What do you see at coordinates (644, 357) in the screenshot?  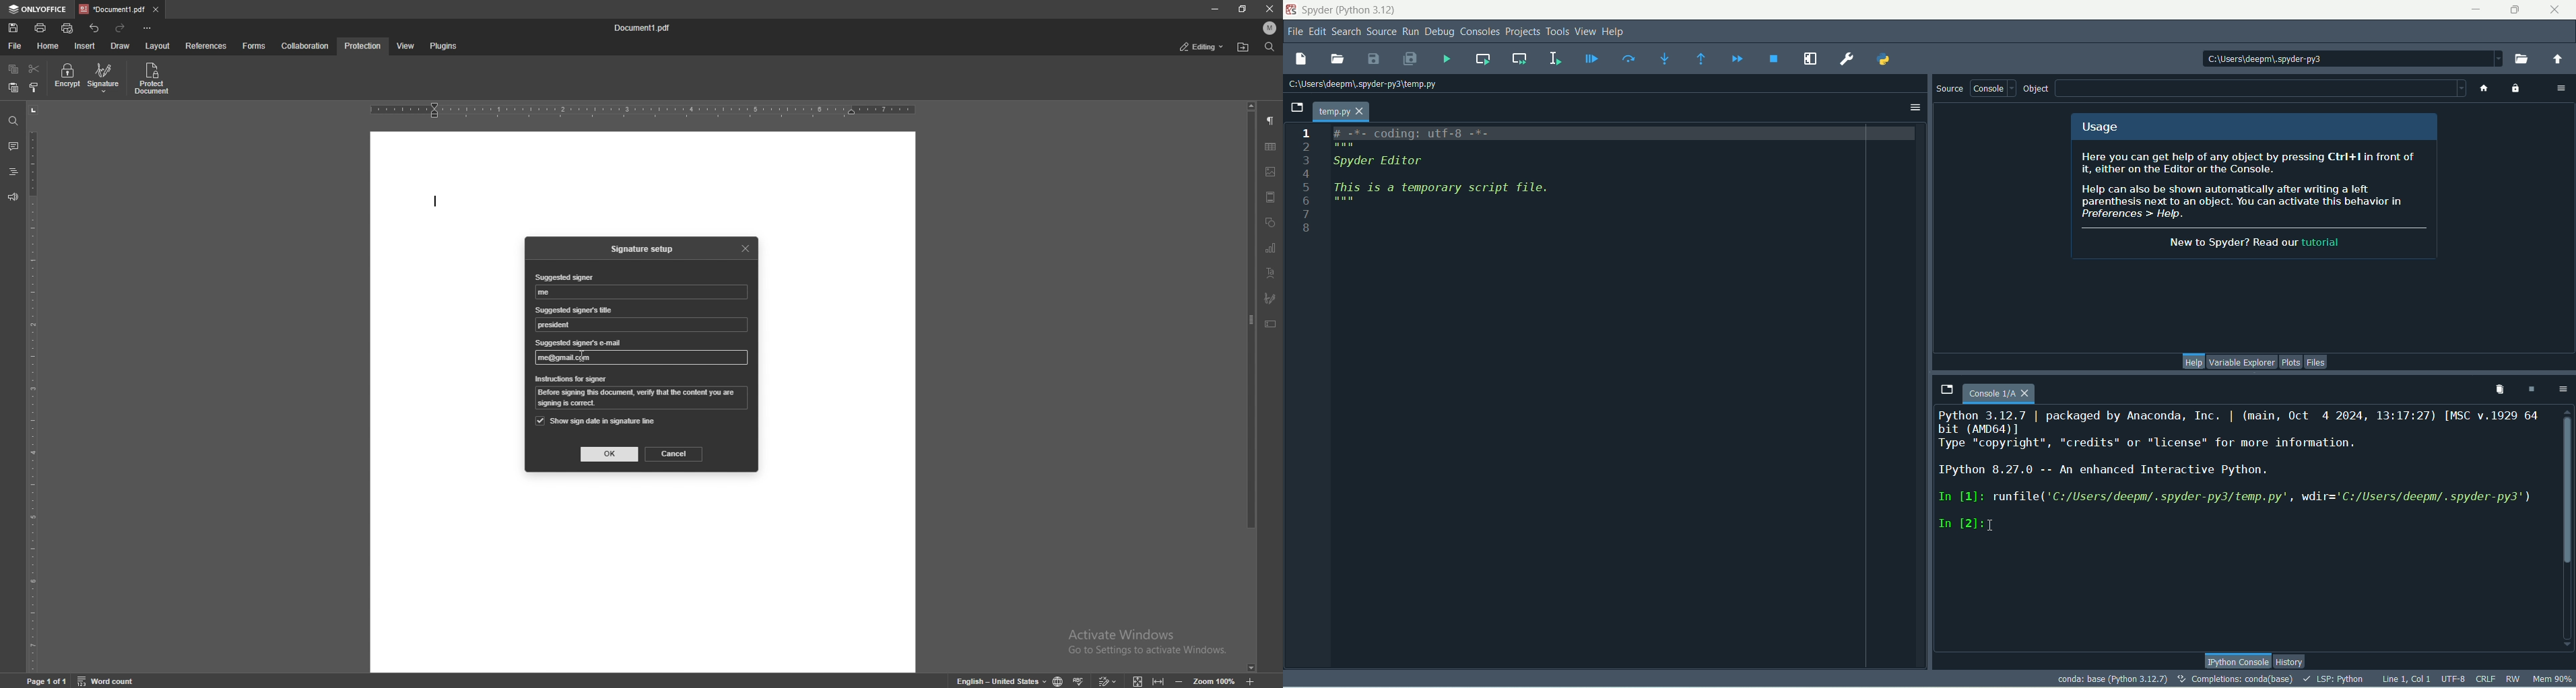 I see `suggested email` at bounding box center [644, 357].